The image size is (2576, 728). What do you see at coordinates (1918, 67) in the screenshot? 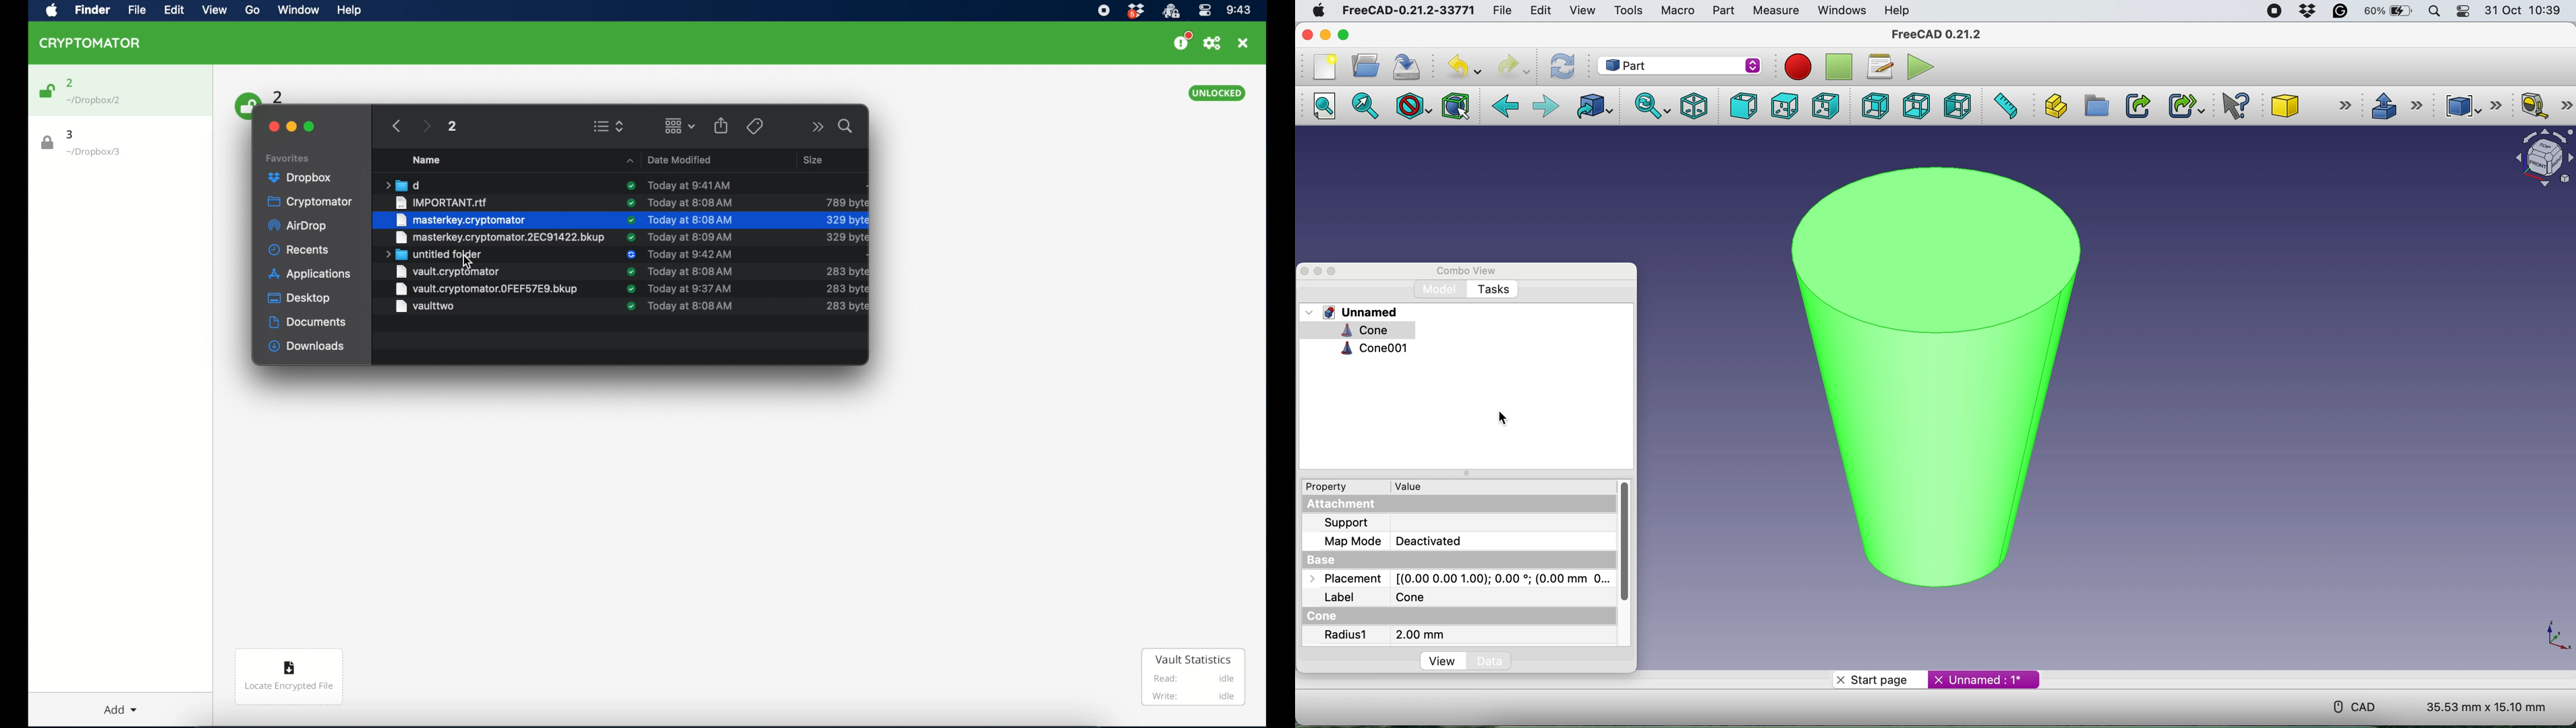
I see `execute macros` at bounding box center [1918, 67].